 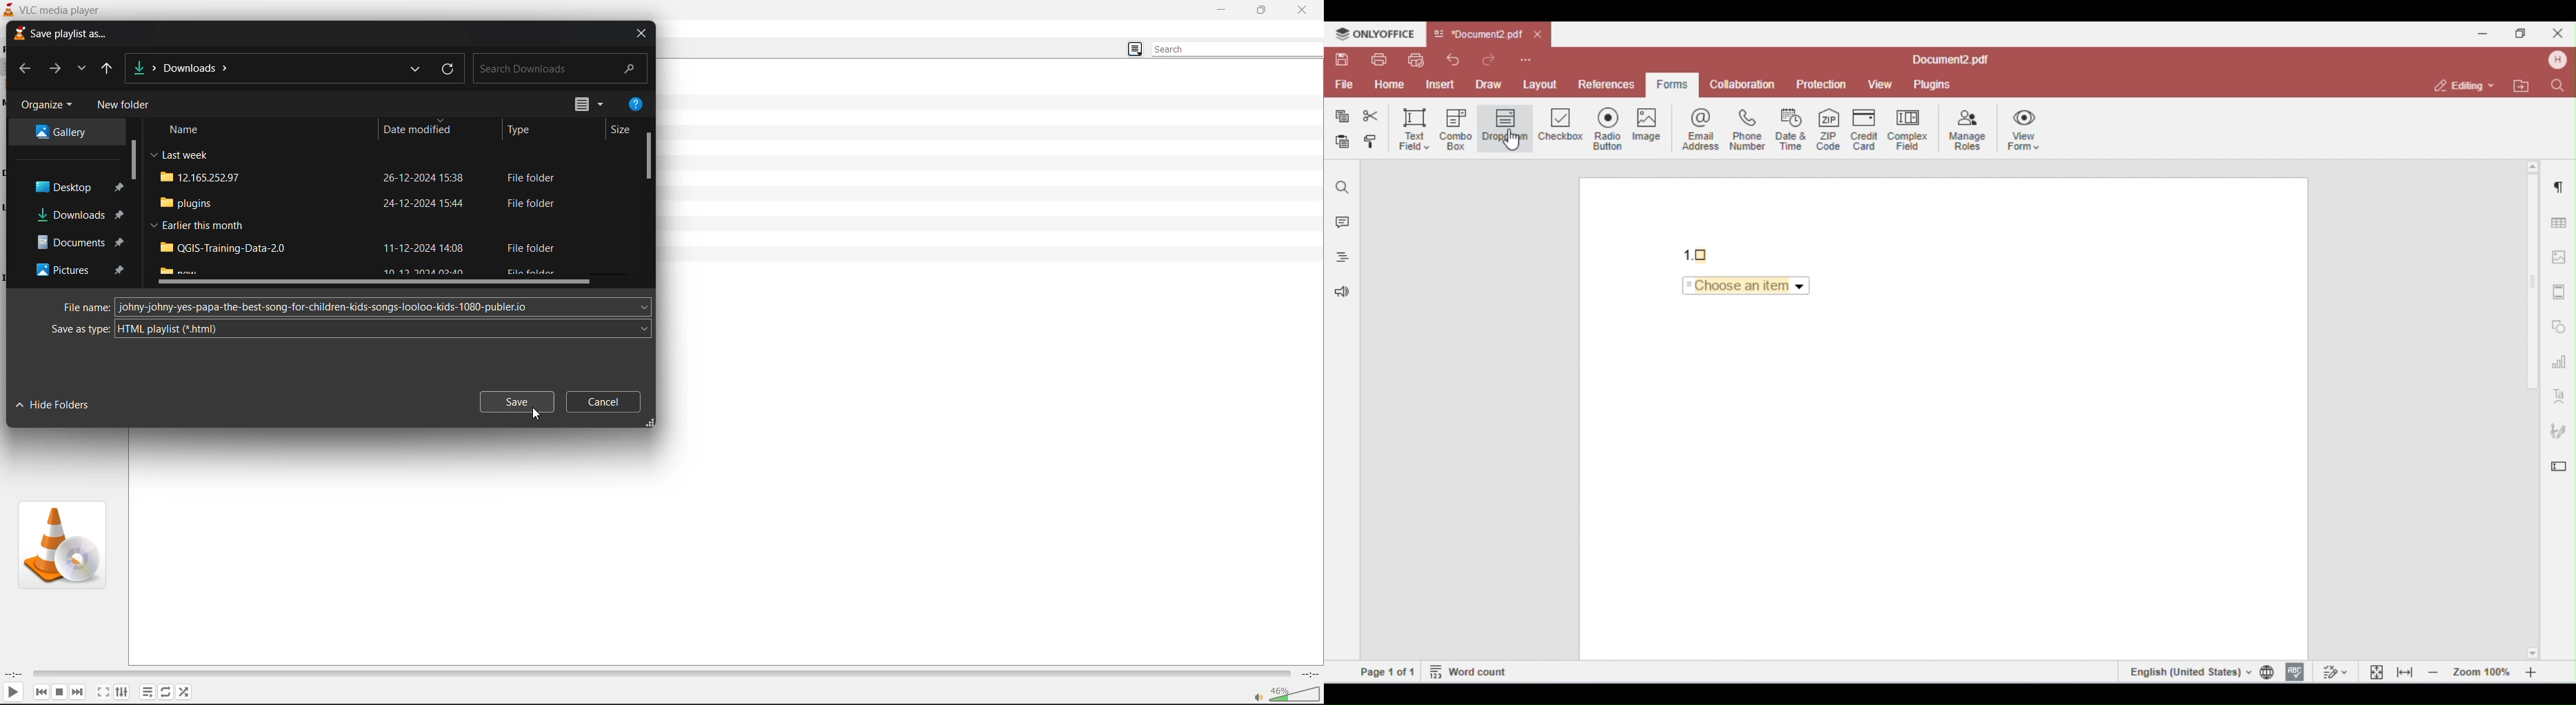 I want to click on gallery, so click(x=67, y=130).